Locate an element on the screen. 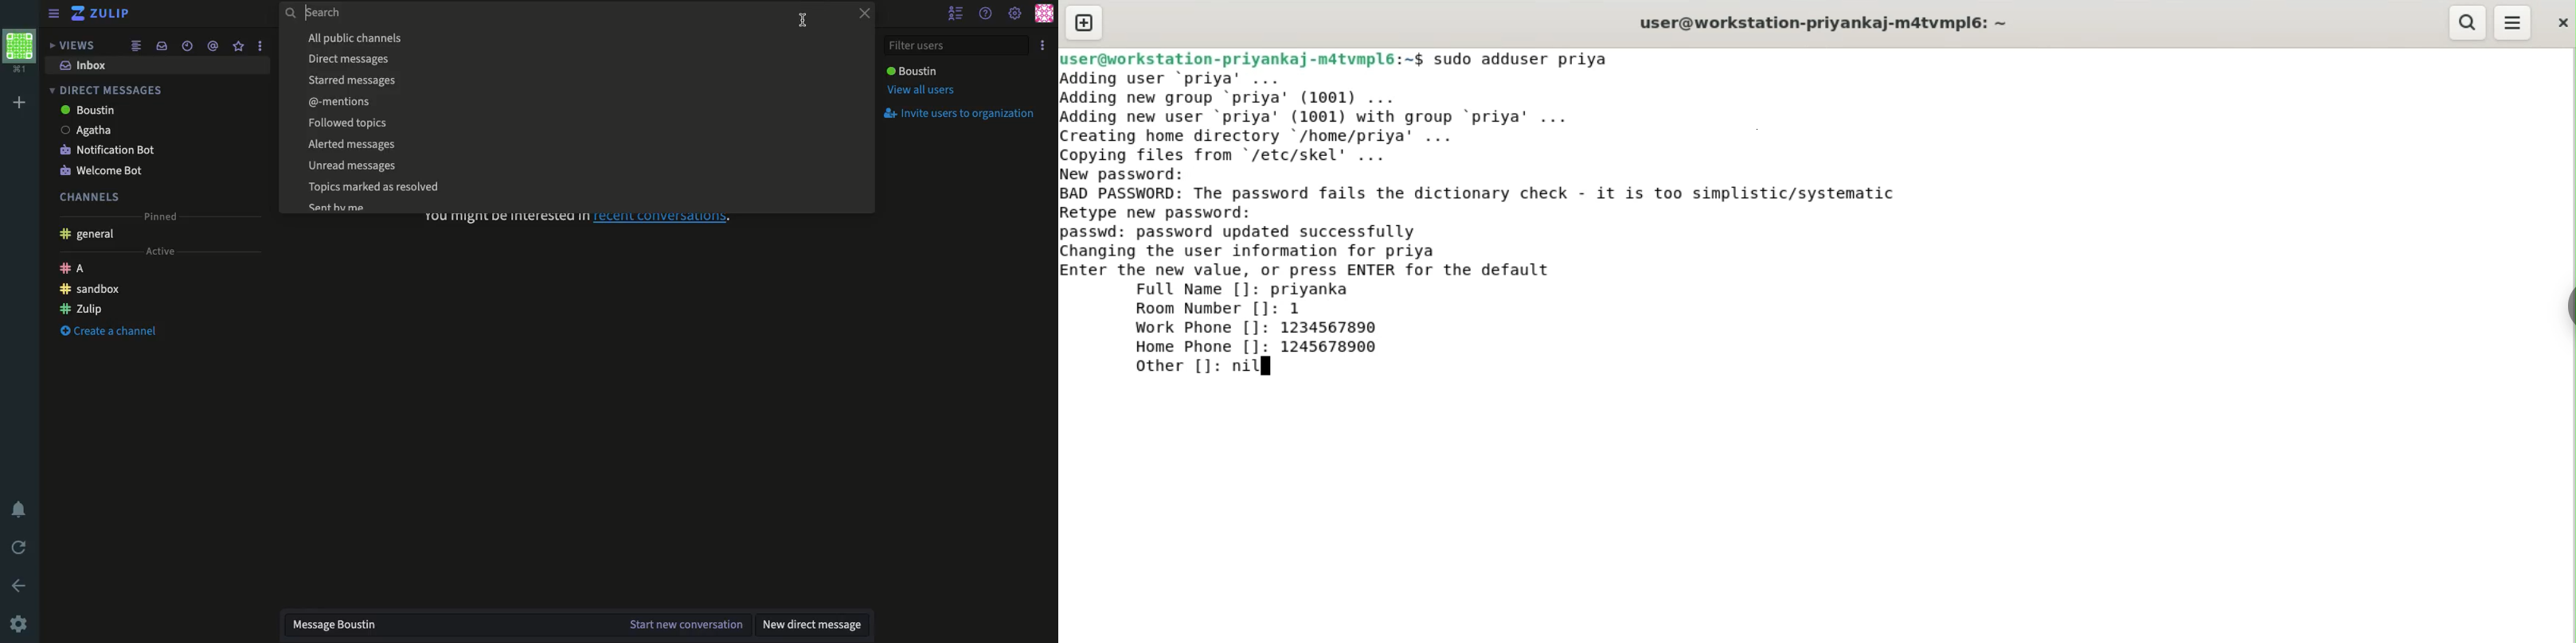 The width and height of the screenshot is (2576, 644). Inbox is located at coordinates (159, 46).